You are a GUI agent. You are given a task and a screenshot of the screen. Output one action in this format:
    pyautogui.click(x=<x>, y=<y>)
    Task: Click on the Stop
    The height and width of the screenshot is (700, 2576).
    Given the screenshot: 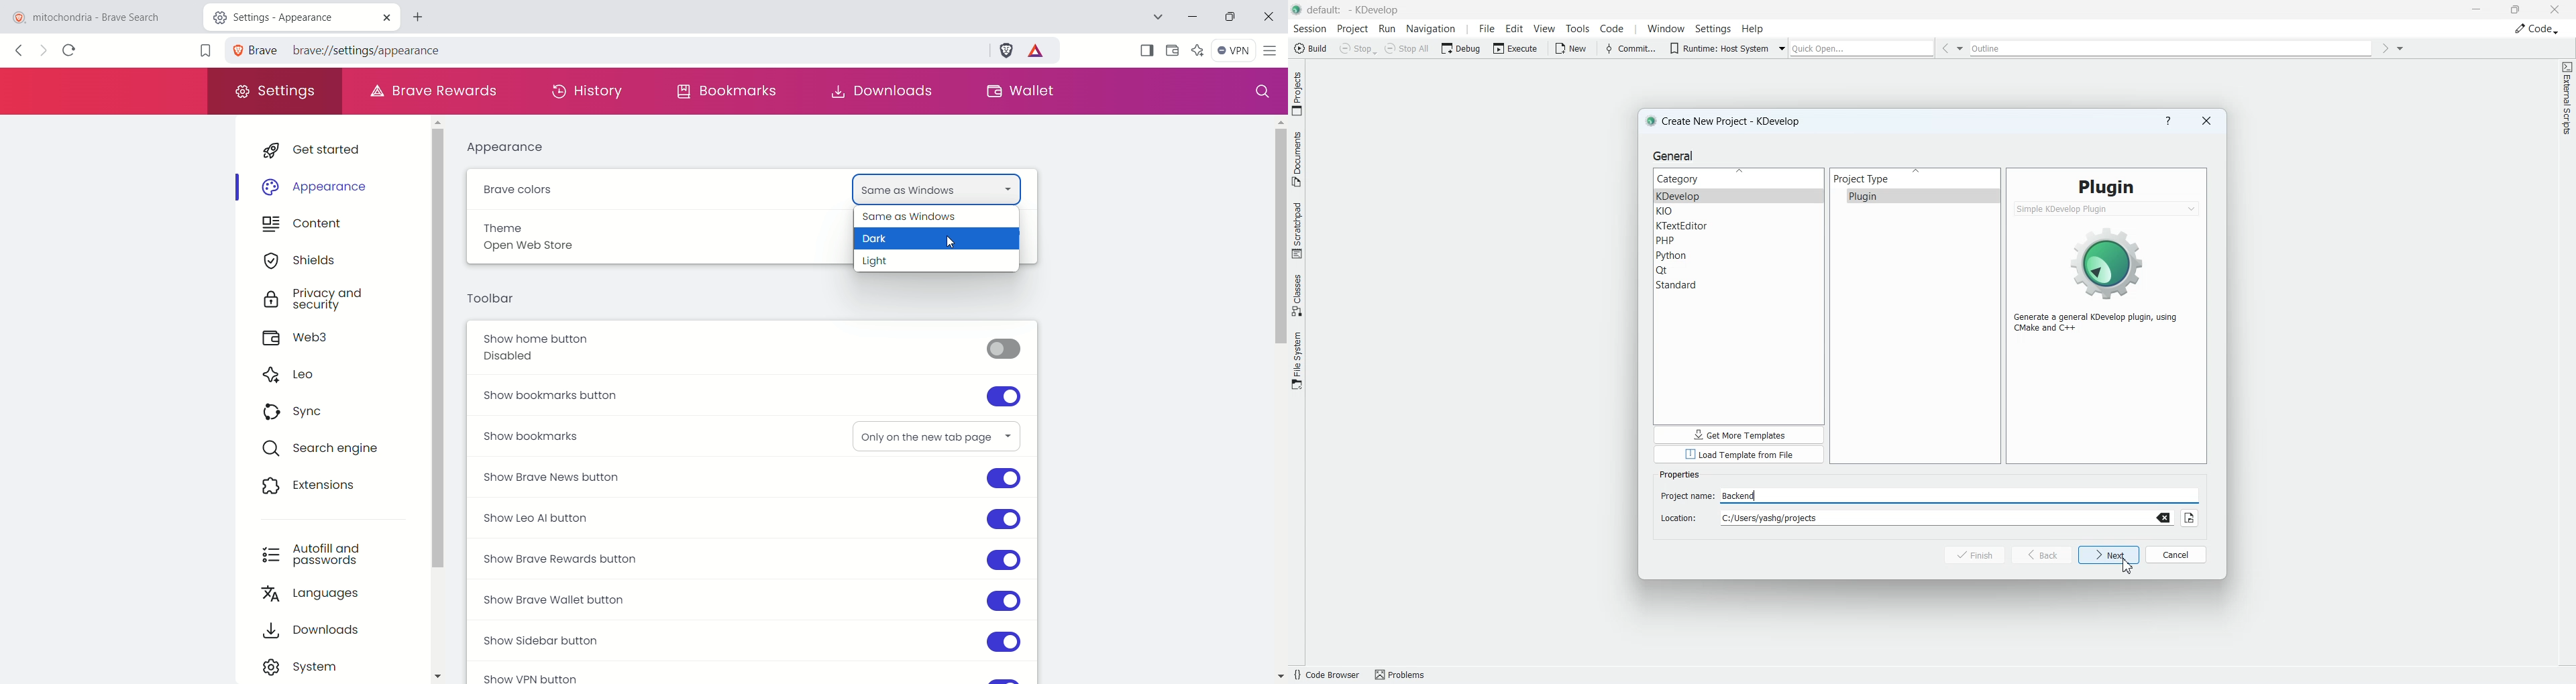 What is the action you would take?
    pyautogui.click(x=1358, y=48)
    